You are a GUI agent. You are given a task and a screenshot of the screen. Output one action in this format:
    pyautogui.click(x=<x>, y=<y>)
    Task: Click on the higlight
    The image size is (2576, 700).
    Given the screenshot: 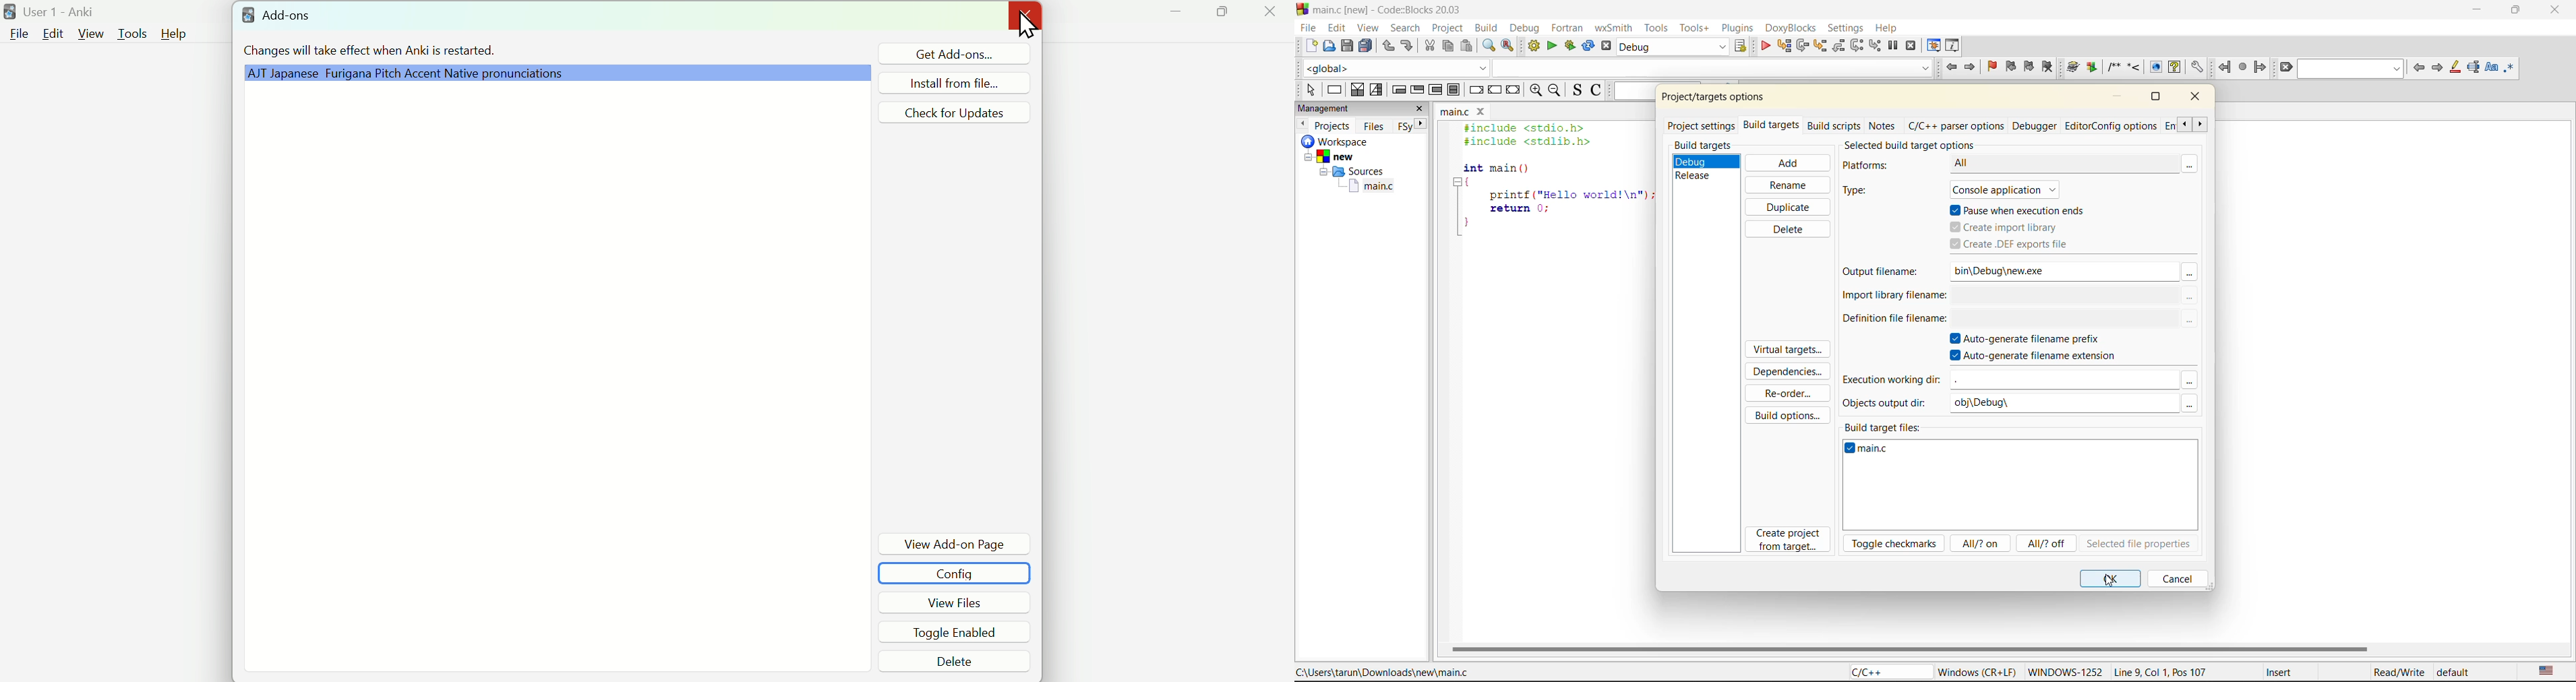 What is the action you would take?
    pyautogui.click(x=2456, y=67)
    